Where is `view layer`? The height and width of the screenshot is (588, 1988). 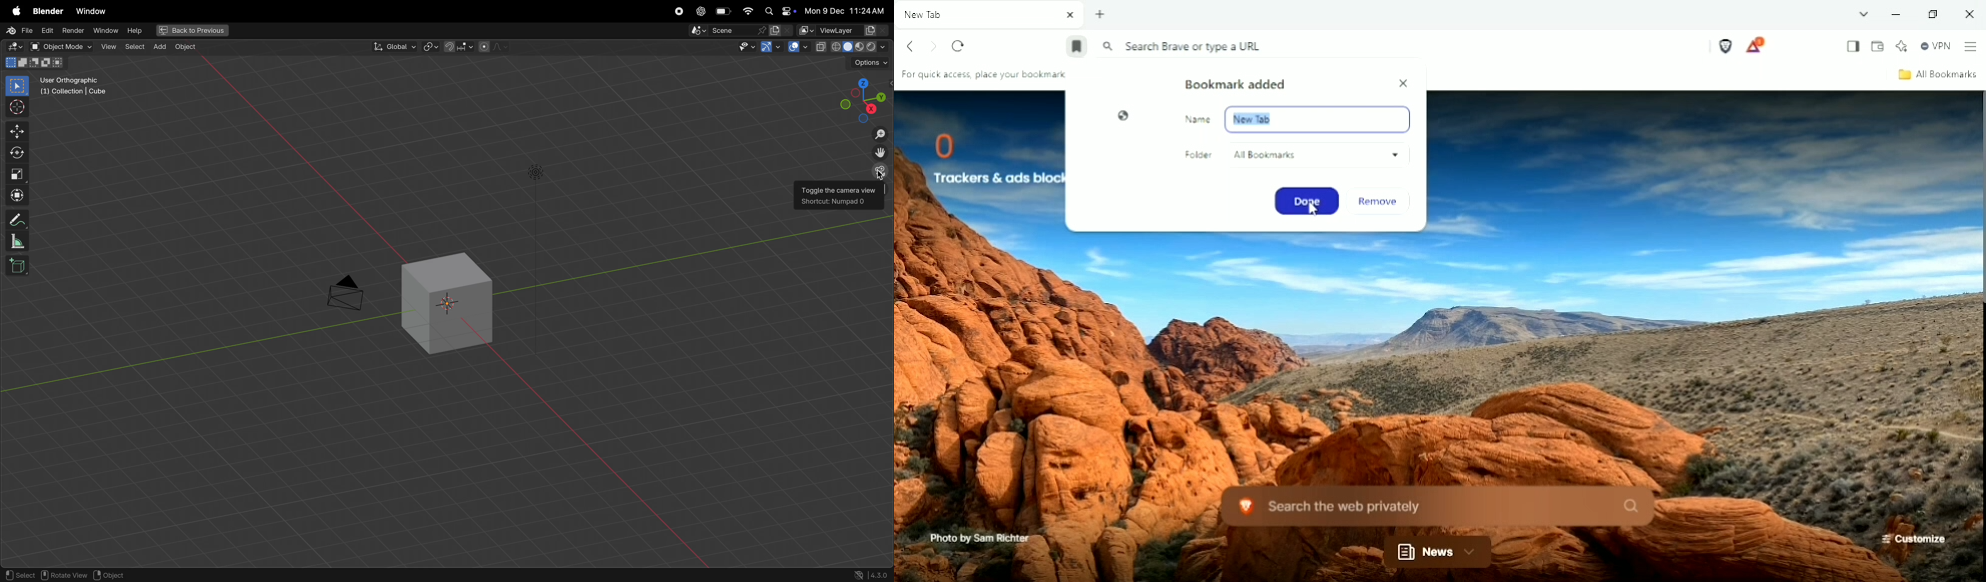
view layer is located at coordinates (845, 30).